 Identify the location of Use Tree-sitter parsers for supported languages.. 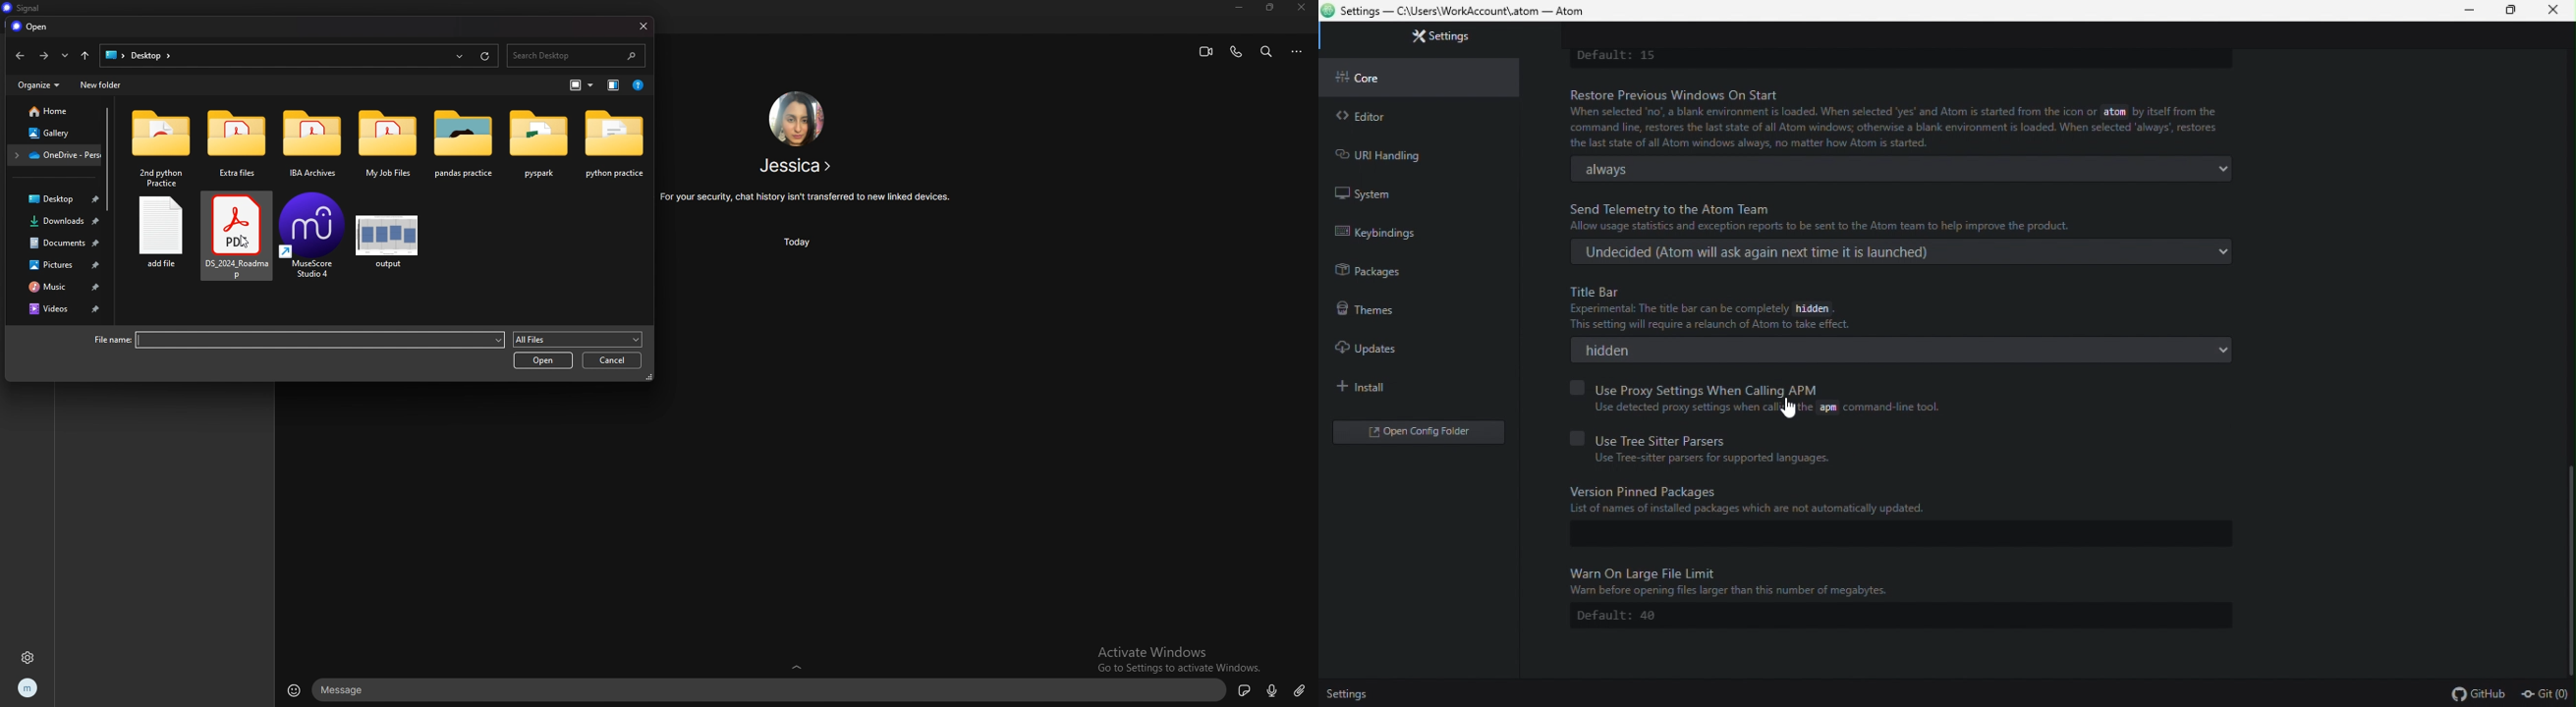
(1715, 459).